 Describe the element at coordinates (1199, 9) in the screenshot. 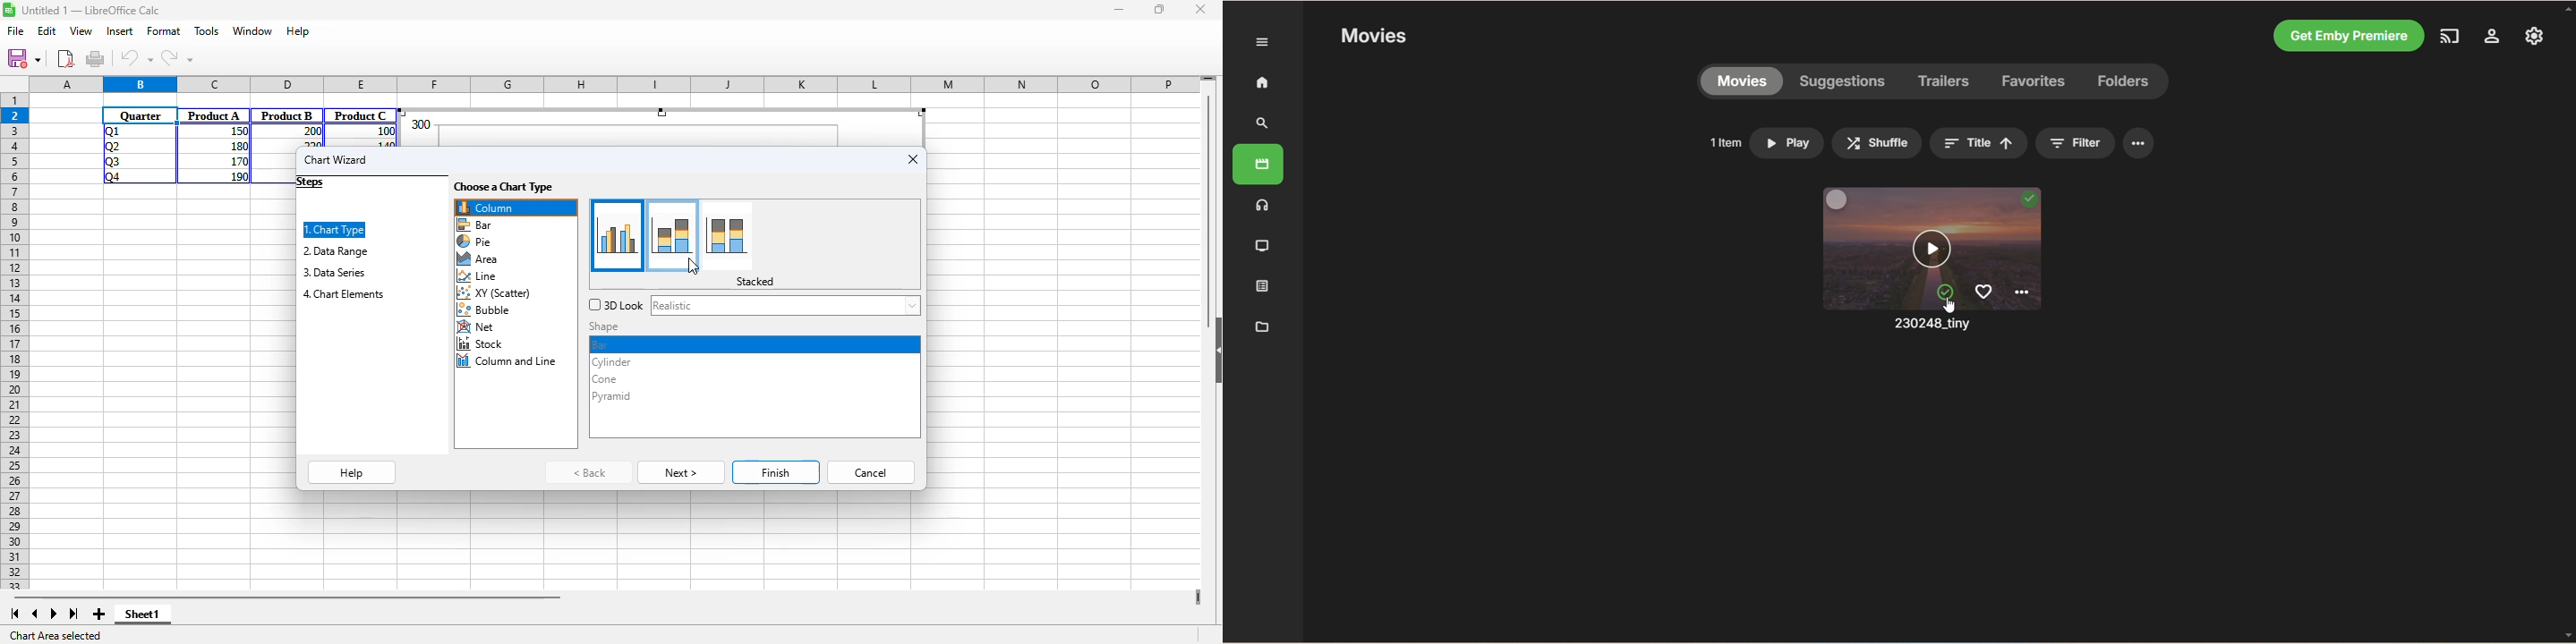

I see `close` at that location.